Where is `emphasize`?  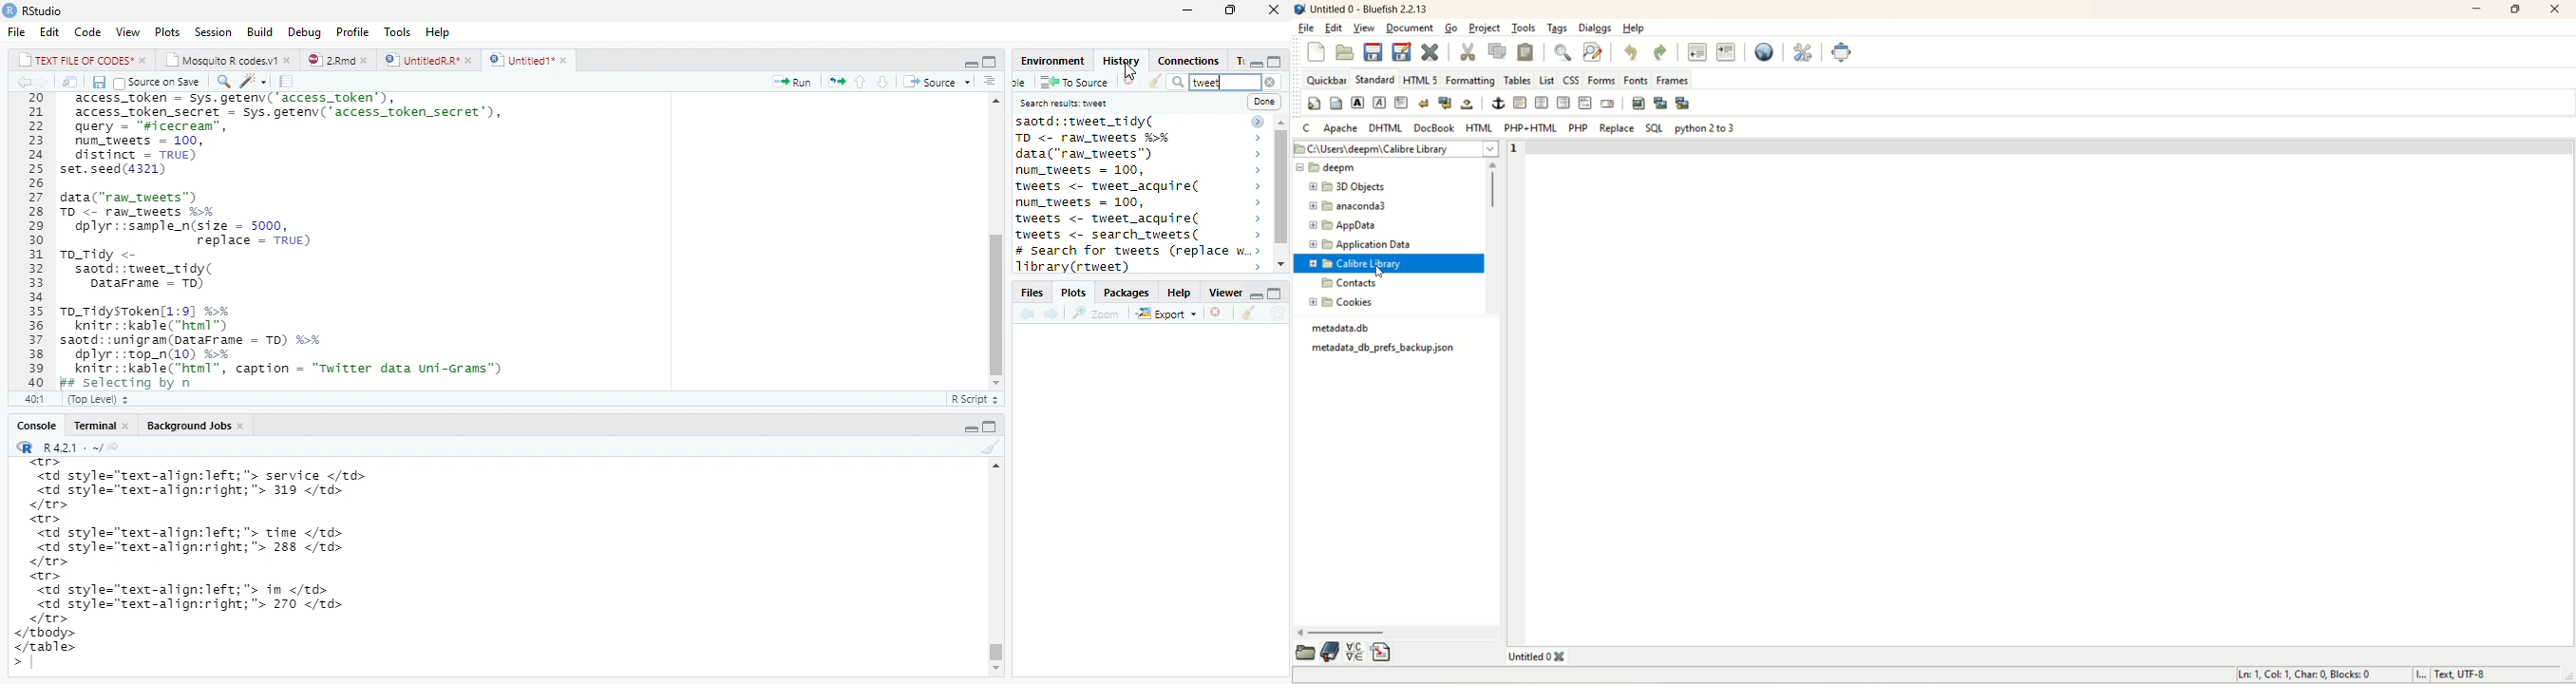
emphasize is located at coordinates (1380, 103).